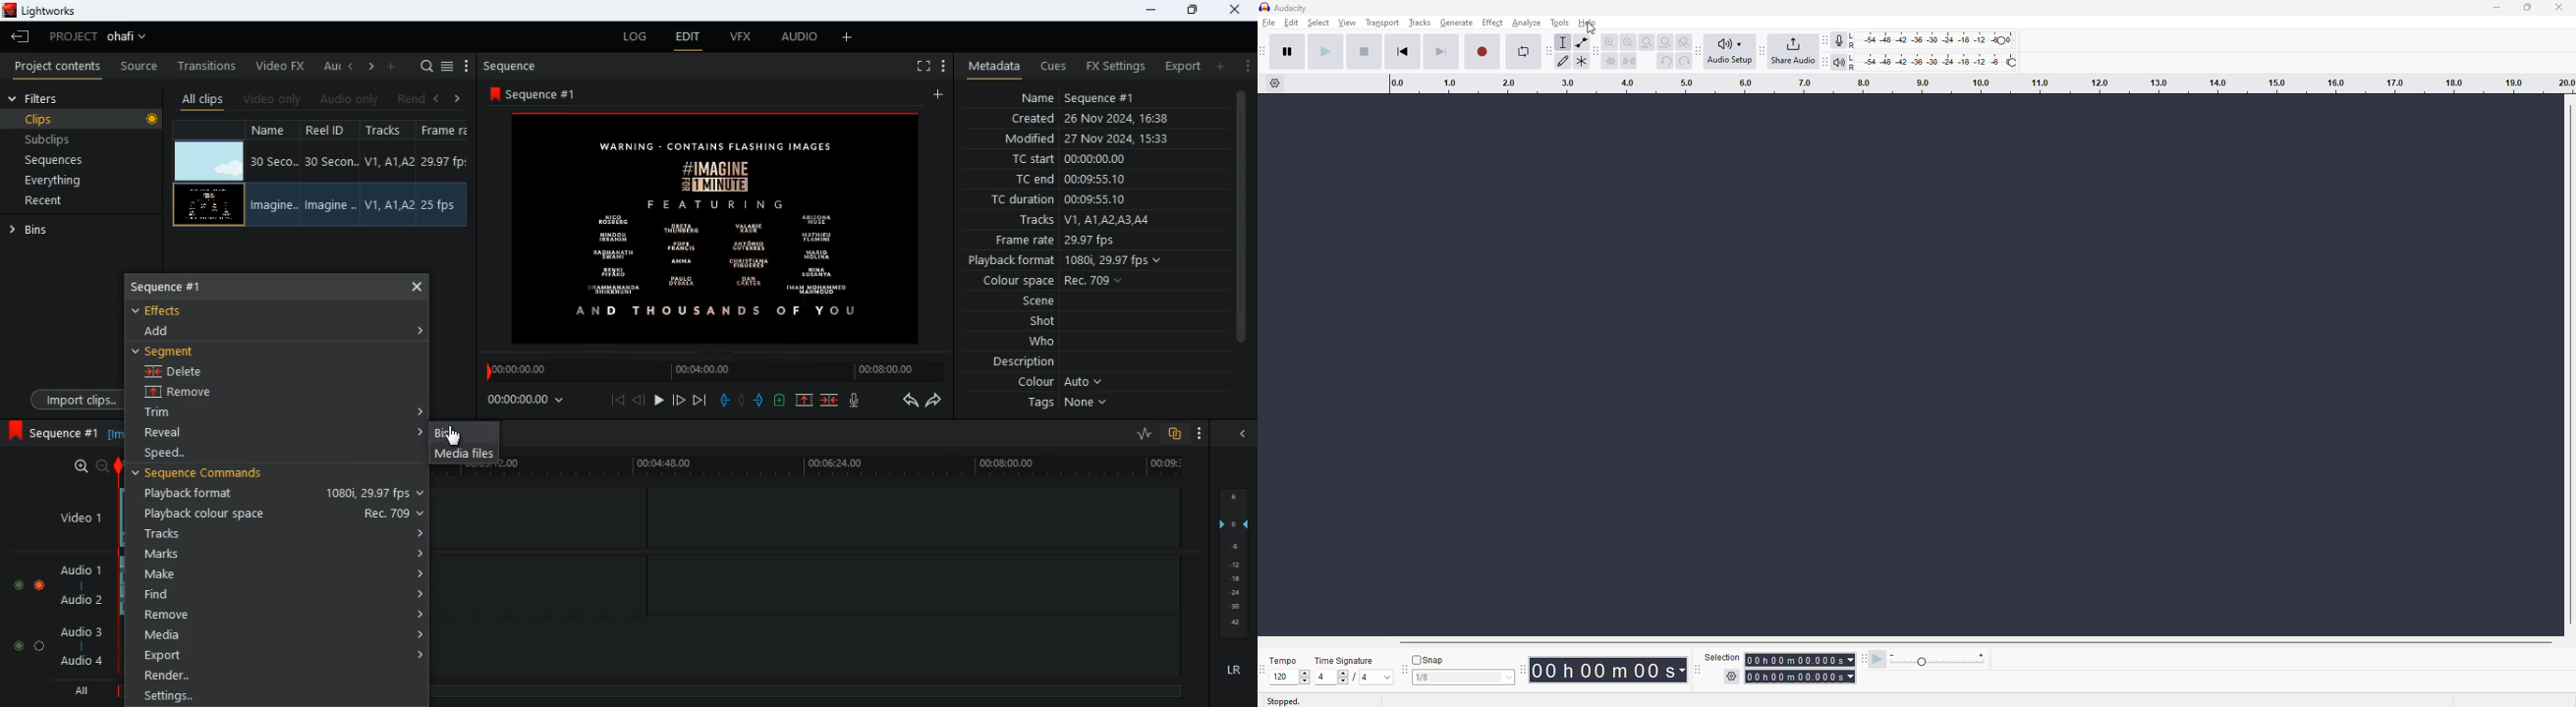  Describe the element at coordinates (86, 602) in the screenshot. I see `audio 2` at that location.